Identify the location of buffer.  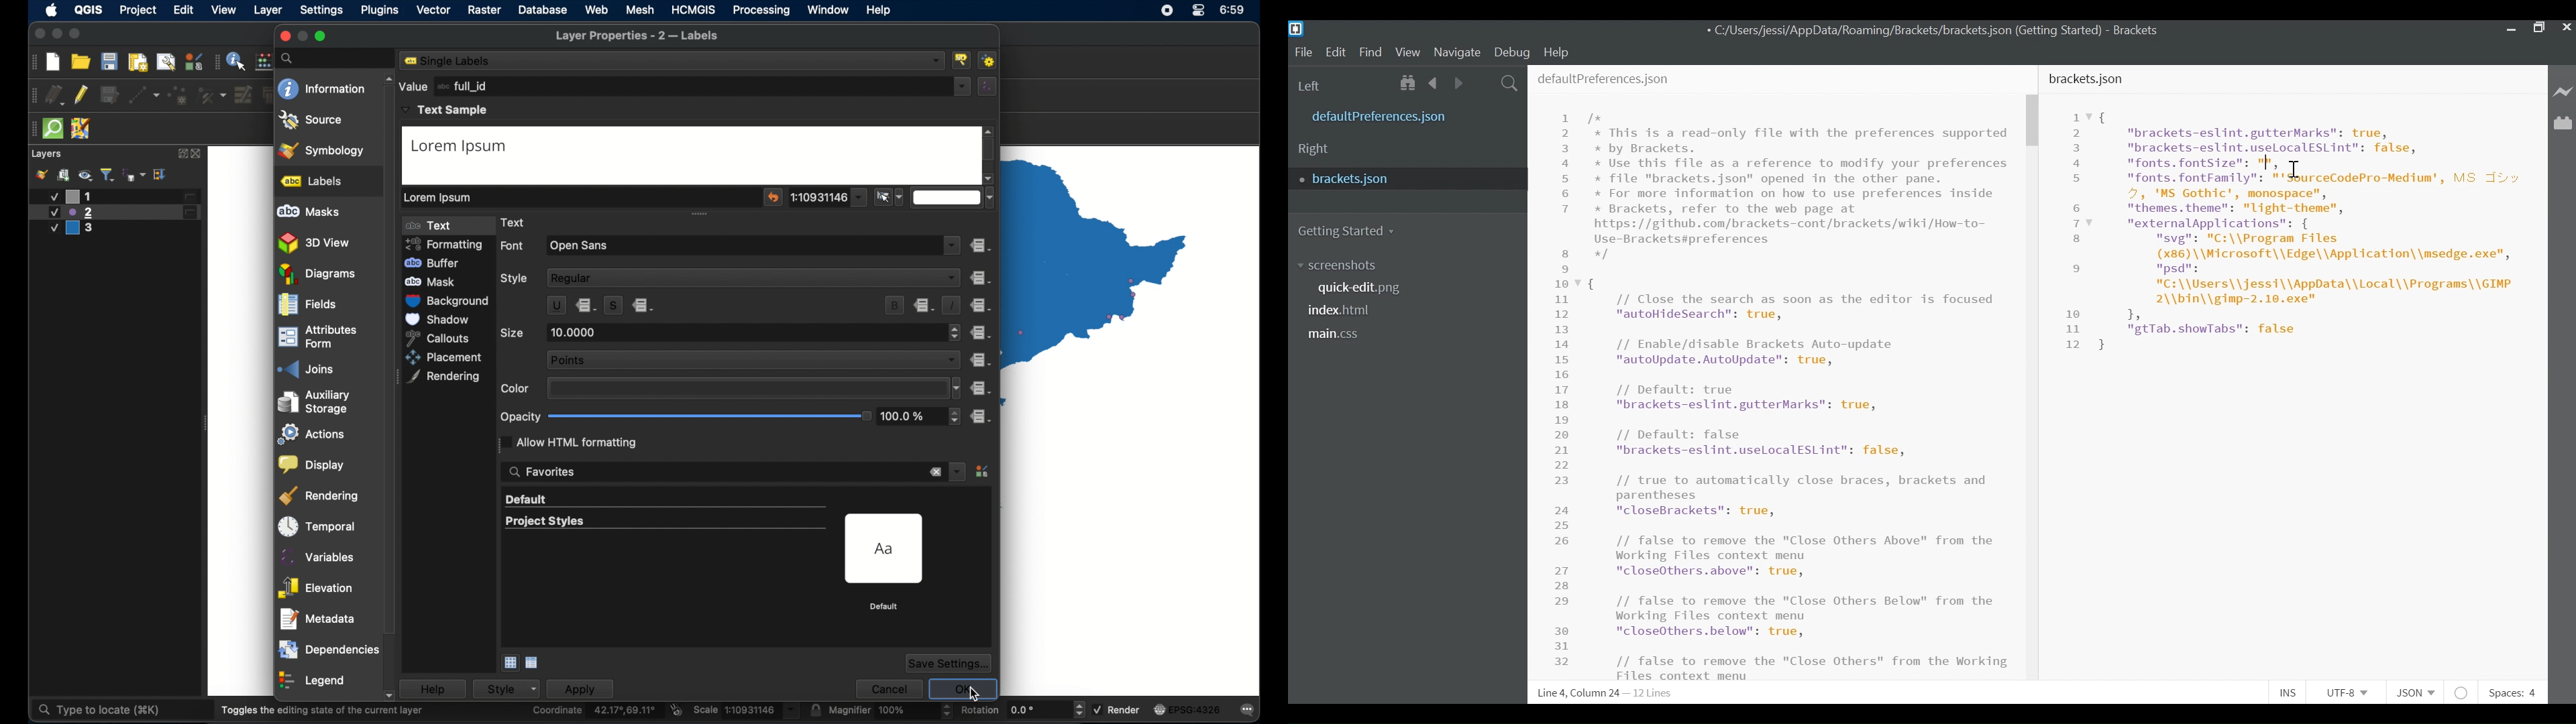
(435, 263).